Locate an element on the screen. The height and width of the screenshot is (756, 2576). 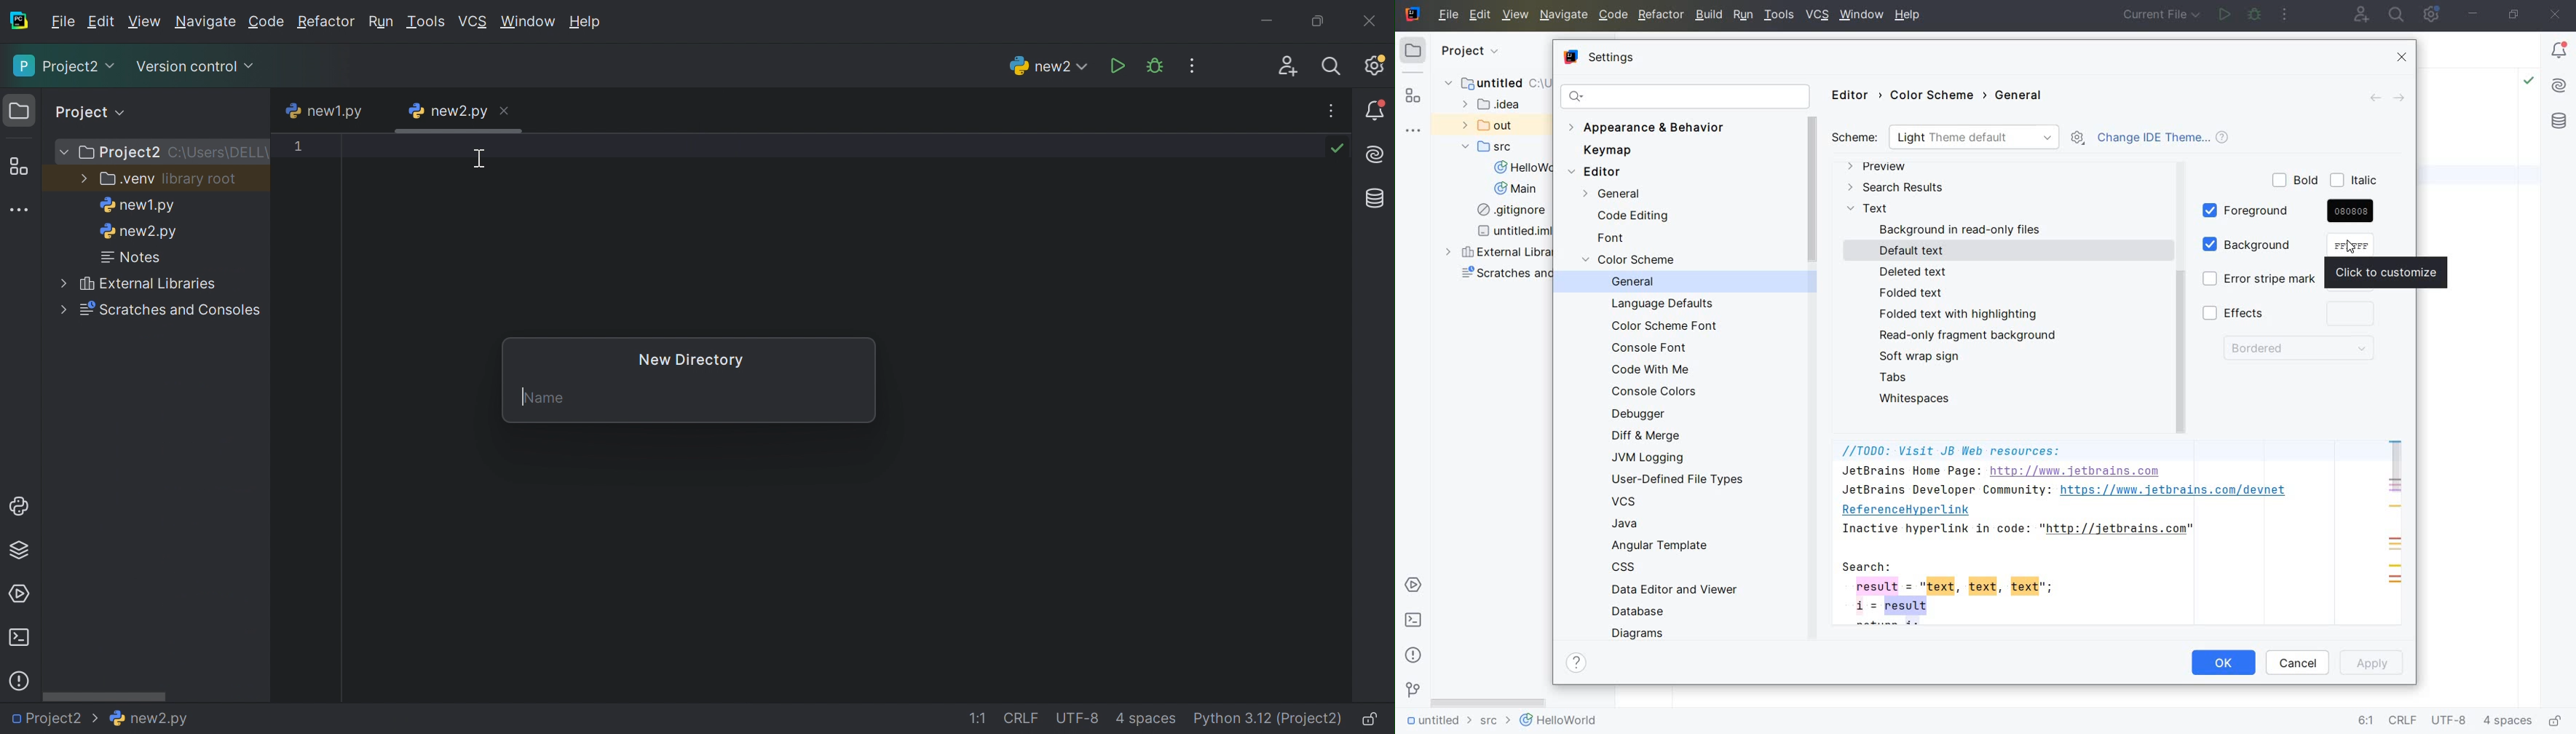
BACKGROUND is located at coordinates (1962, 230).